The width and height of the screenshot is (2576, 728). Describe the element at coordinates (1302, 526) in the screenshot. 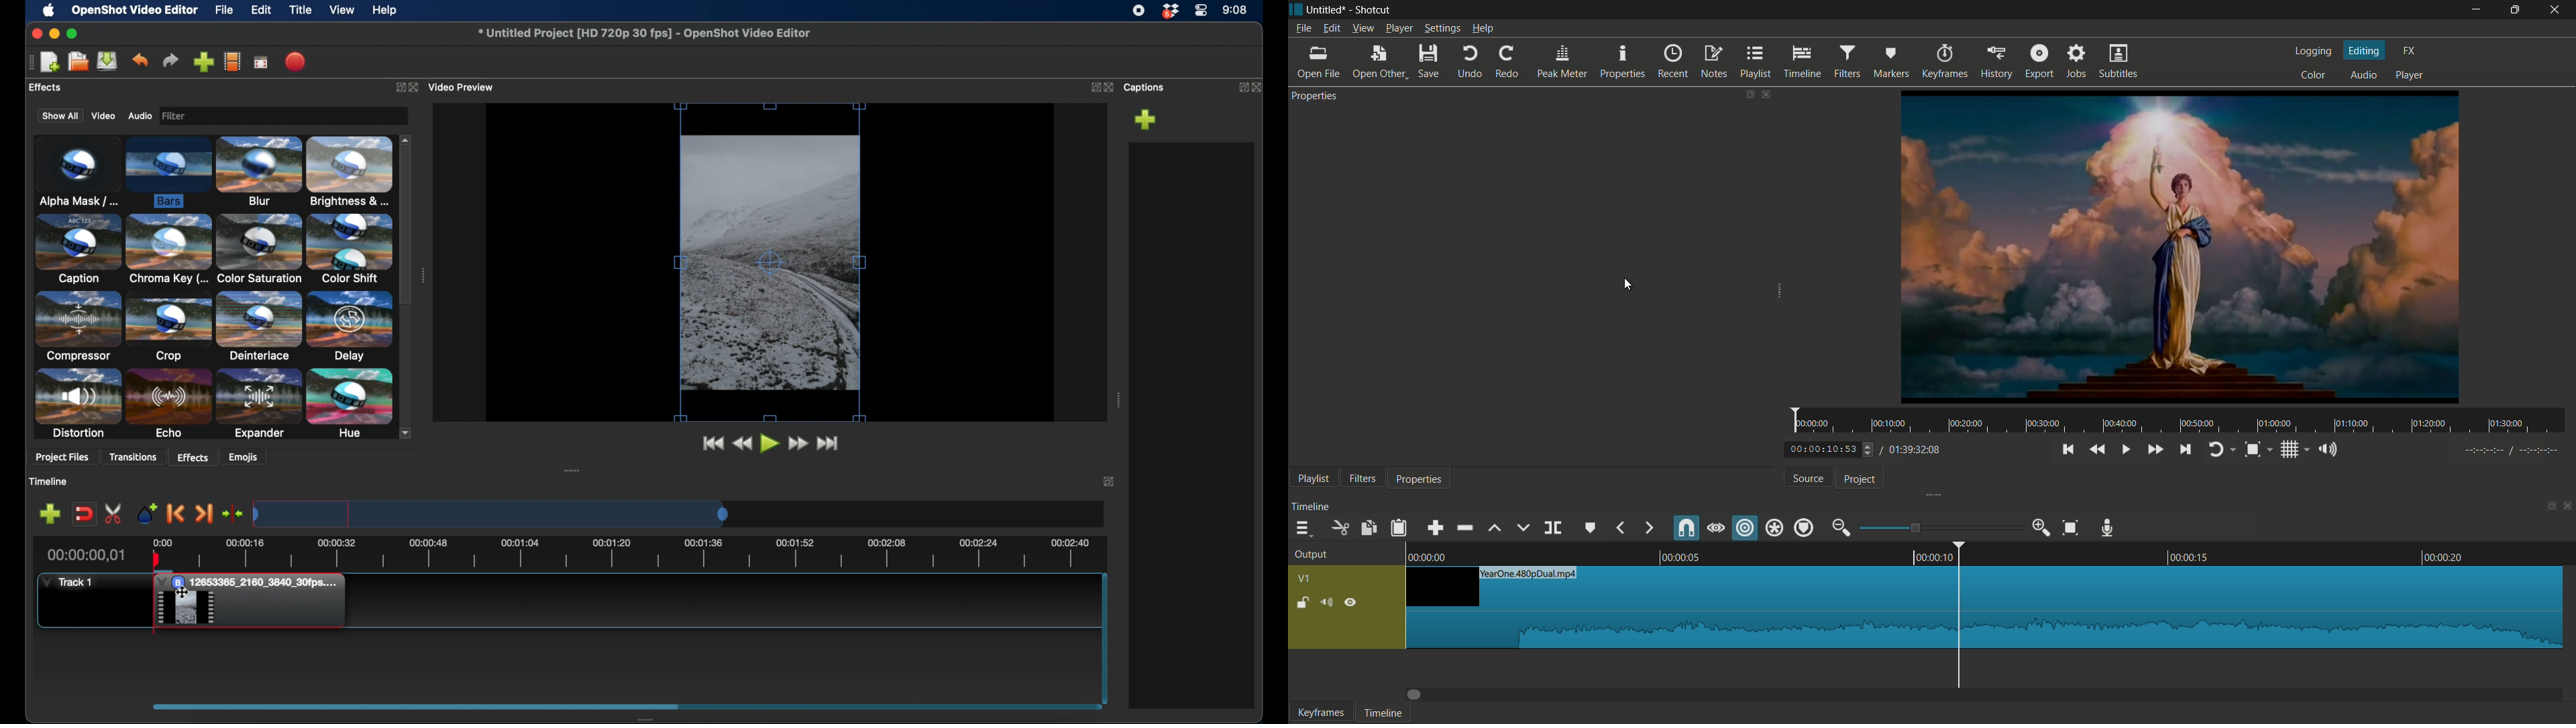

I see `timeline menu` at that location.